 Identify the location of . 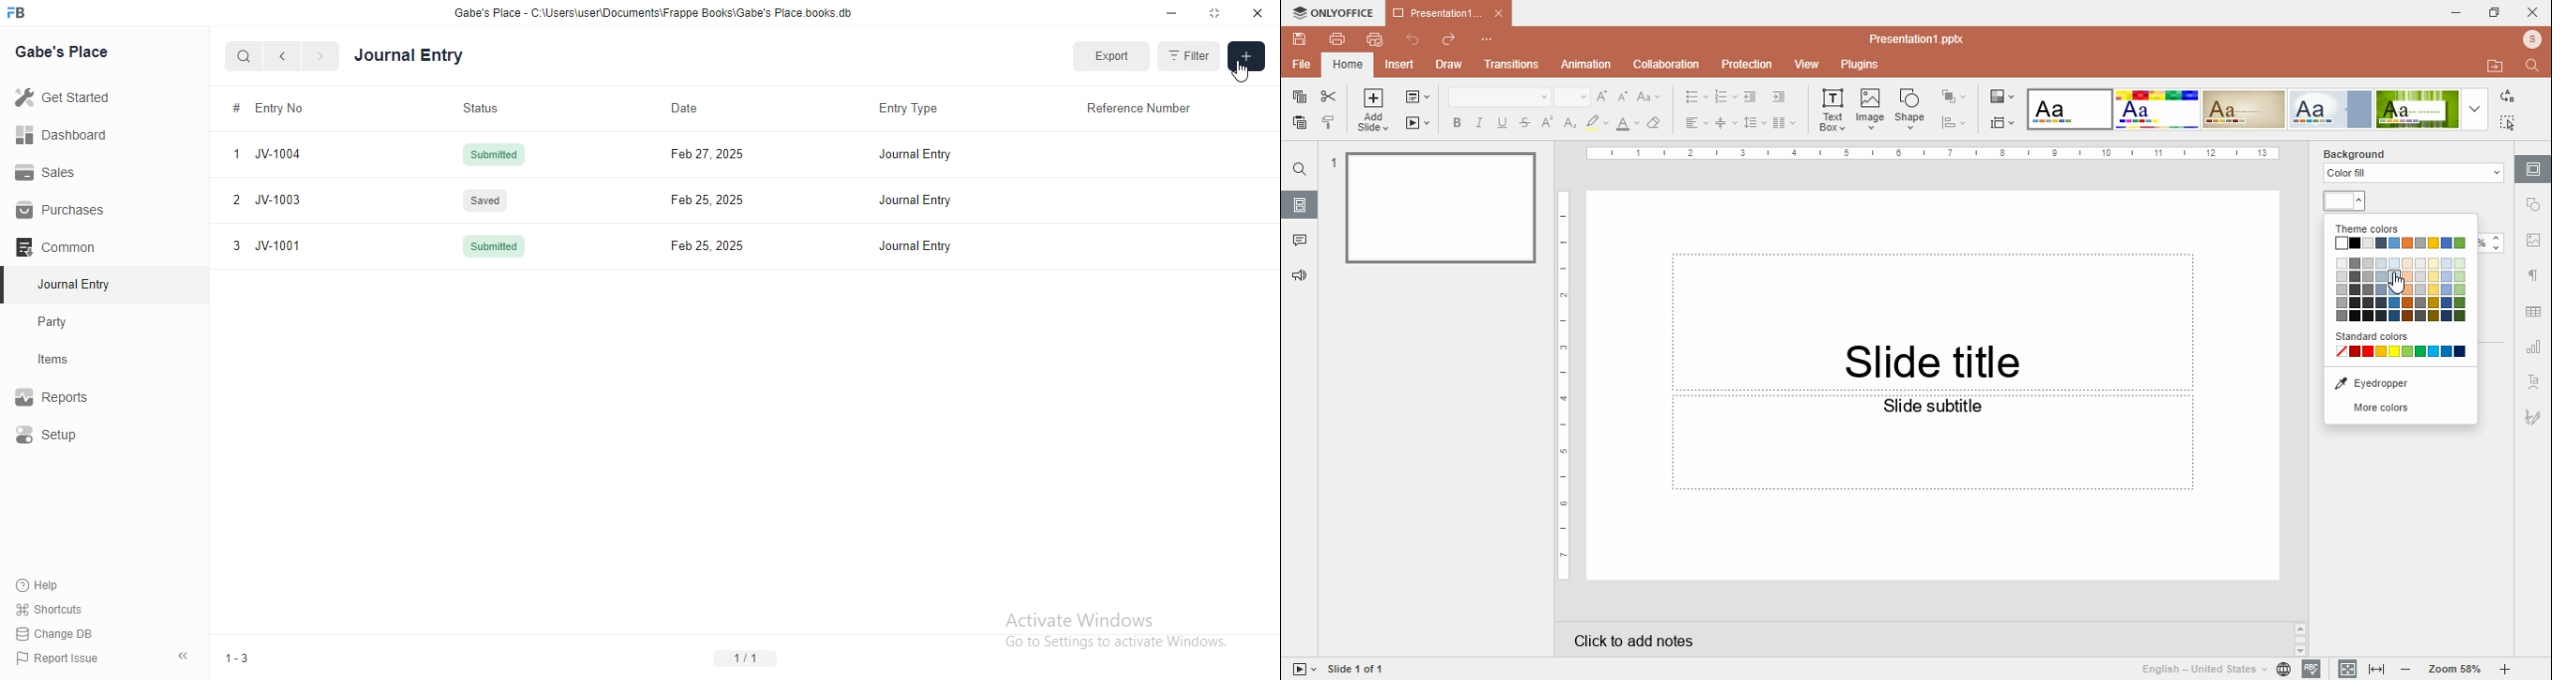
(2532, 420).